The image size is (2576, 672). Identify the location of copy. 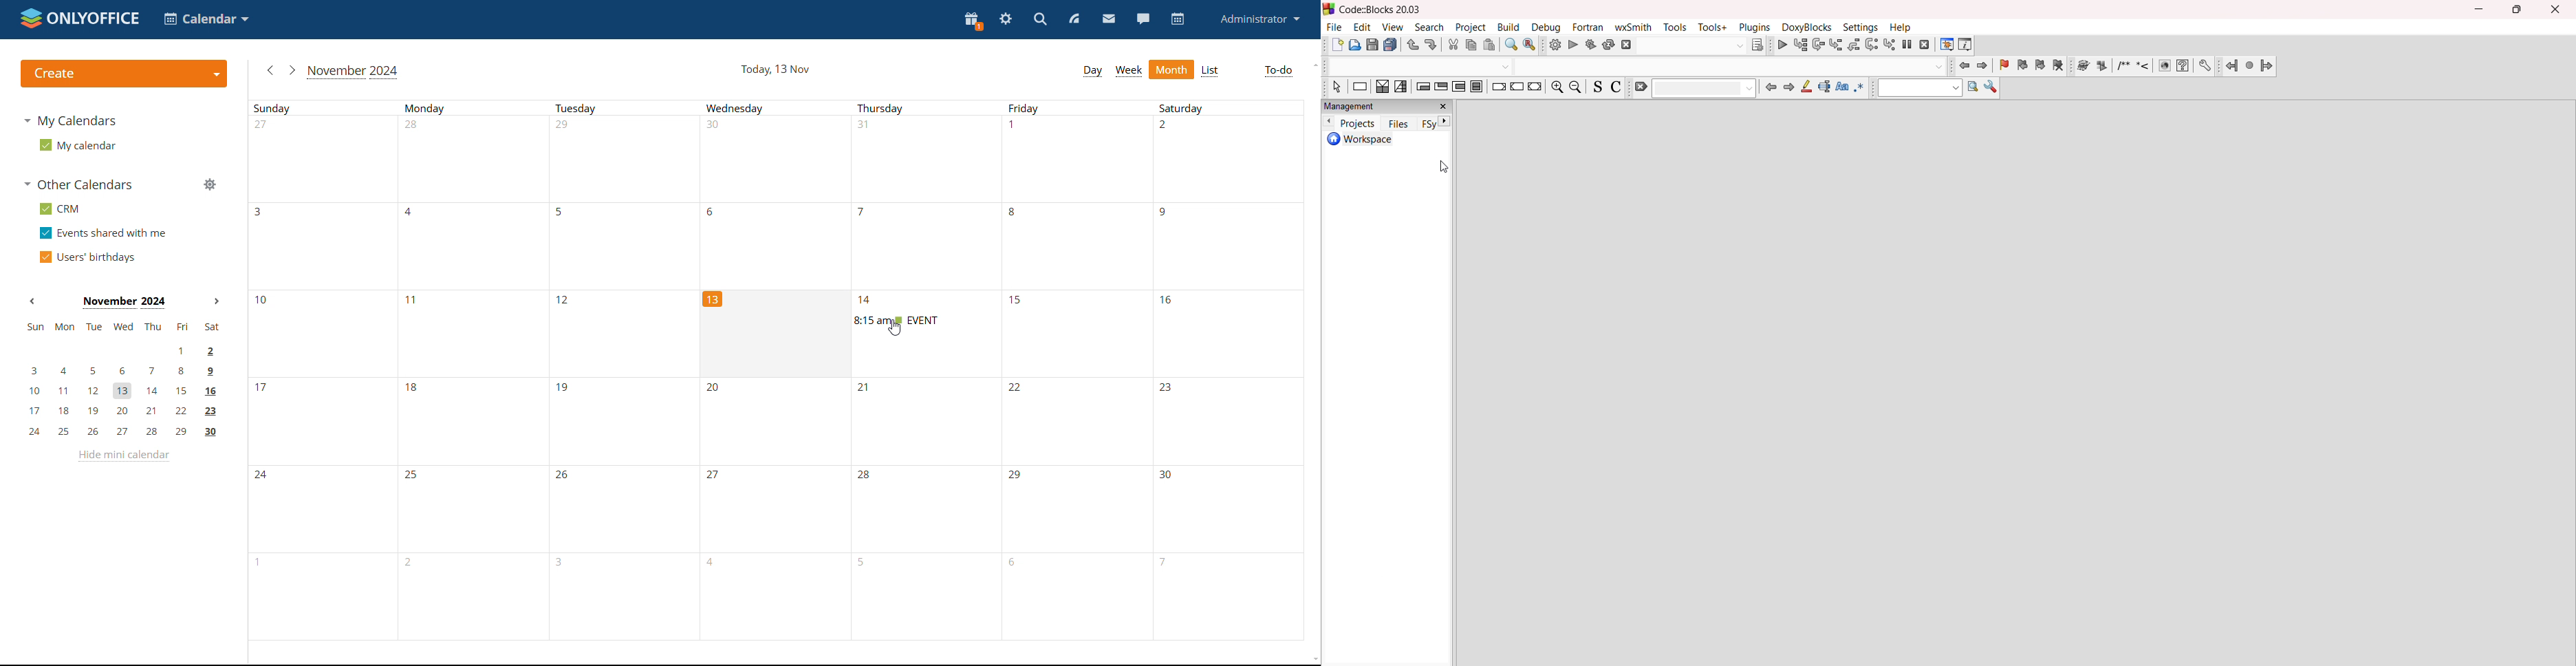
(1472, 45).